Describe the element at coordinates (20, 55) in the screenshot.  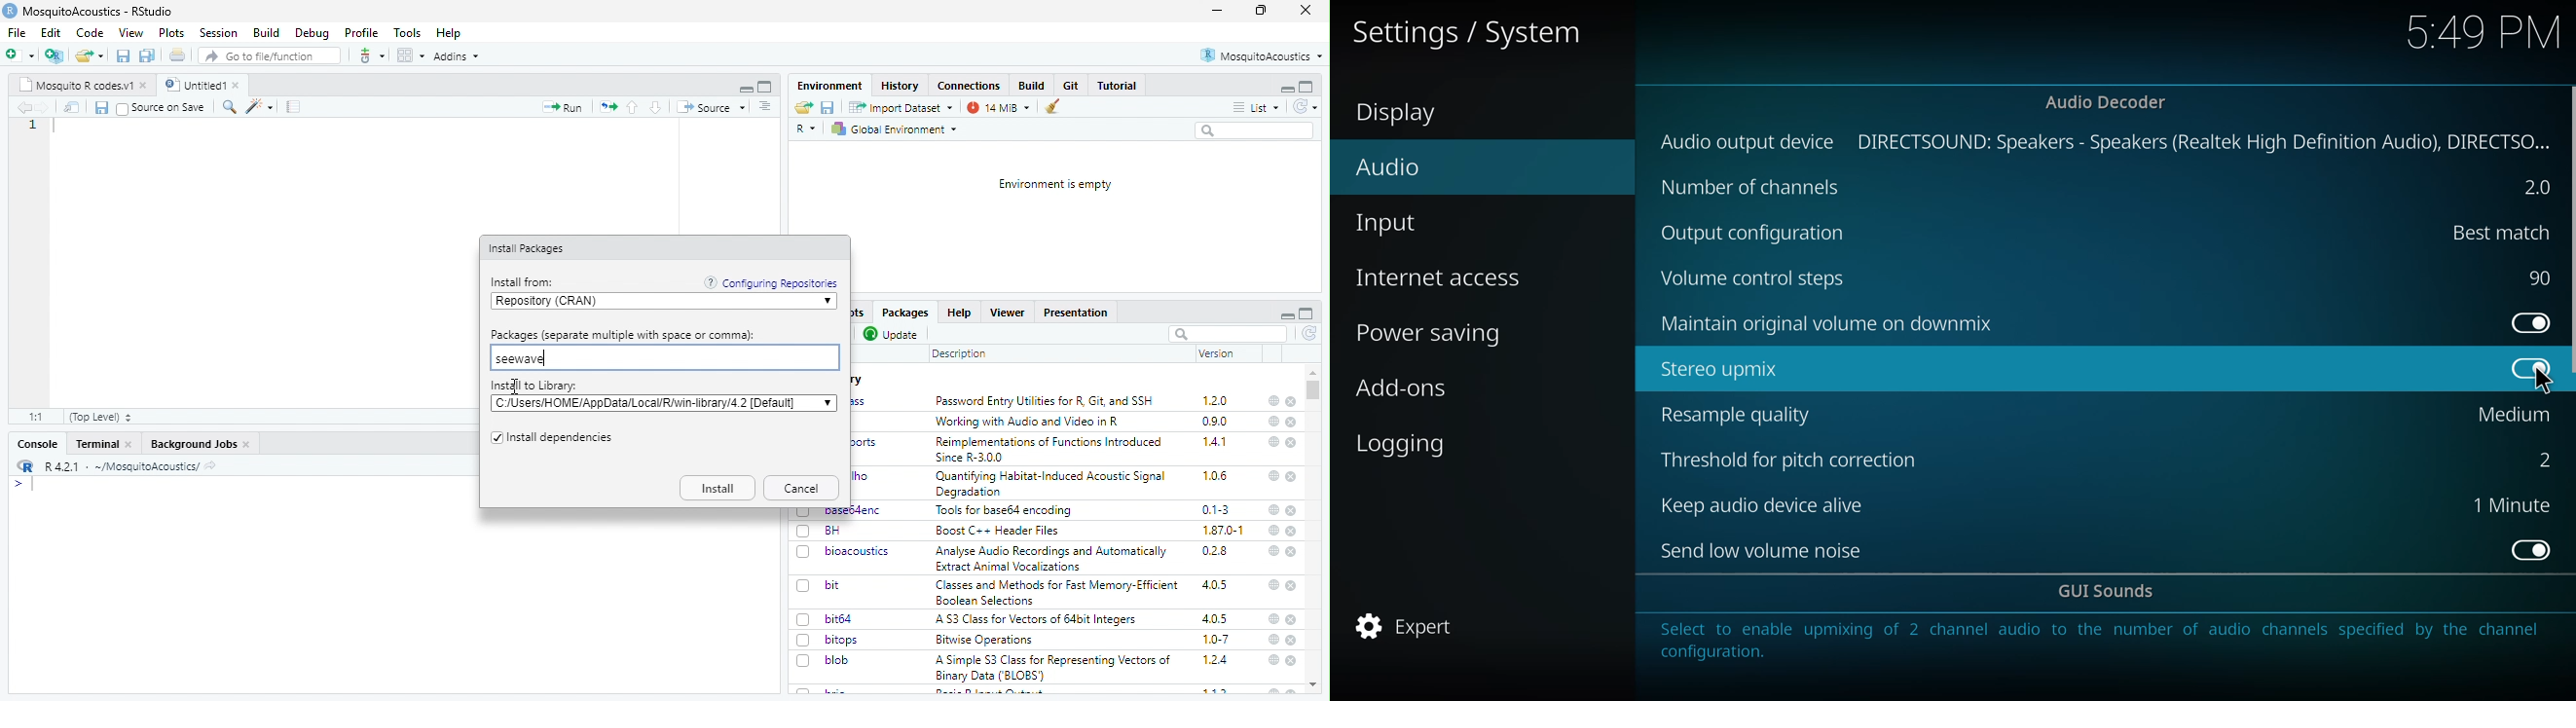
I see `open file` at that location.